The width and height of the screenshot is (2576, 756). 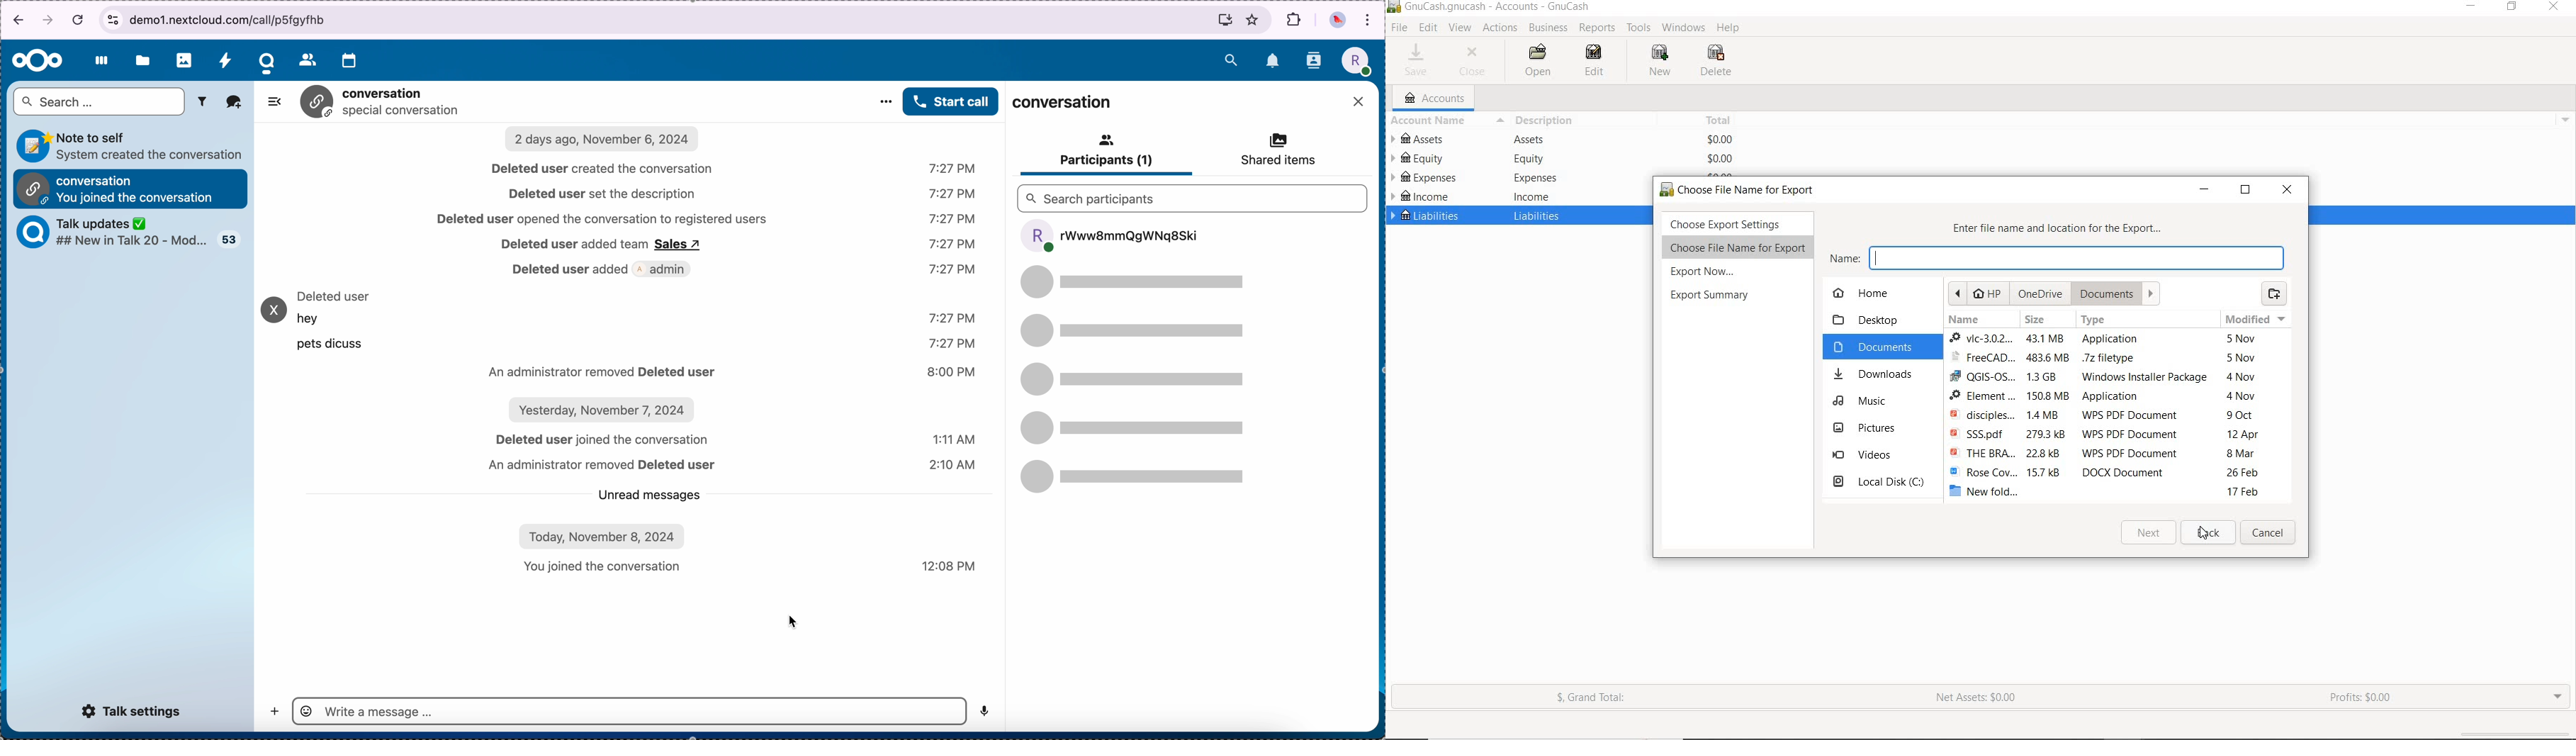 What do you see at coordinates (1432, 98) in the screenshot?
I see `ACCOUNTS` at bounding box center [1432, 98].